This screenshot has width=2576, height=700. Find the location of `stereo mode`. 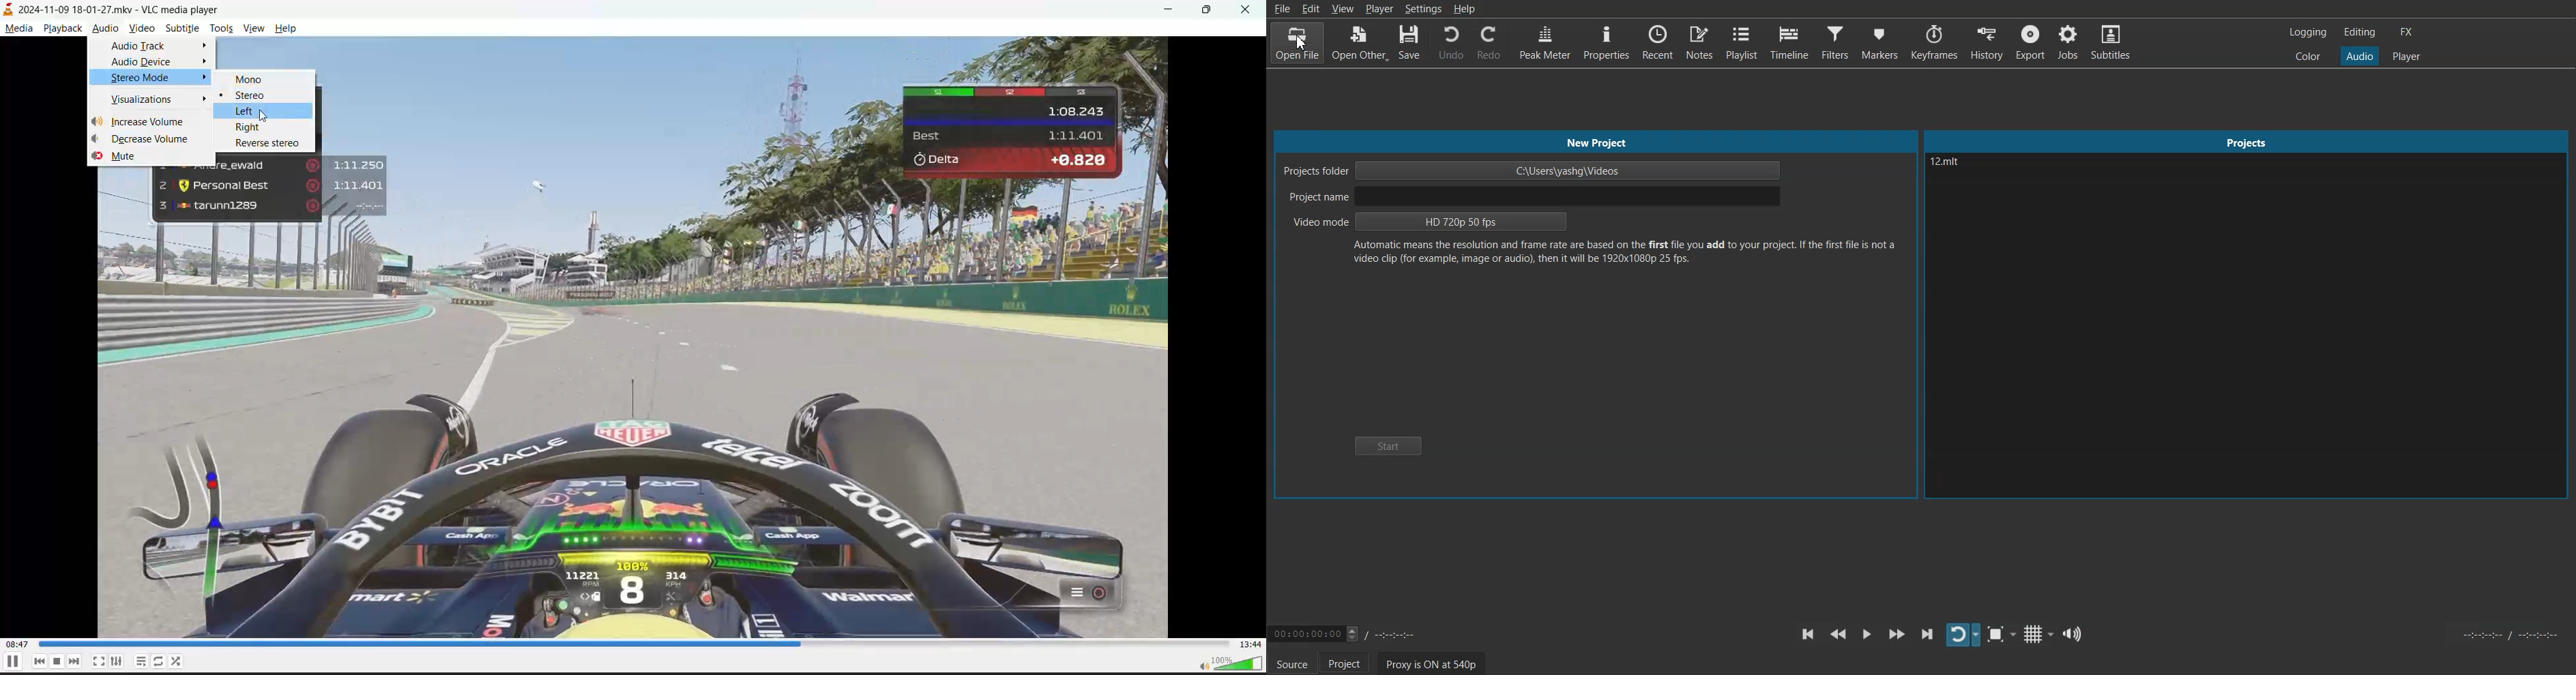

stereo mode is located at coordinates (142, 77).